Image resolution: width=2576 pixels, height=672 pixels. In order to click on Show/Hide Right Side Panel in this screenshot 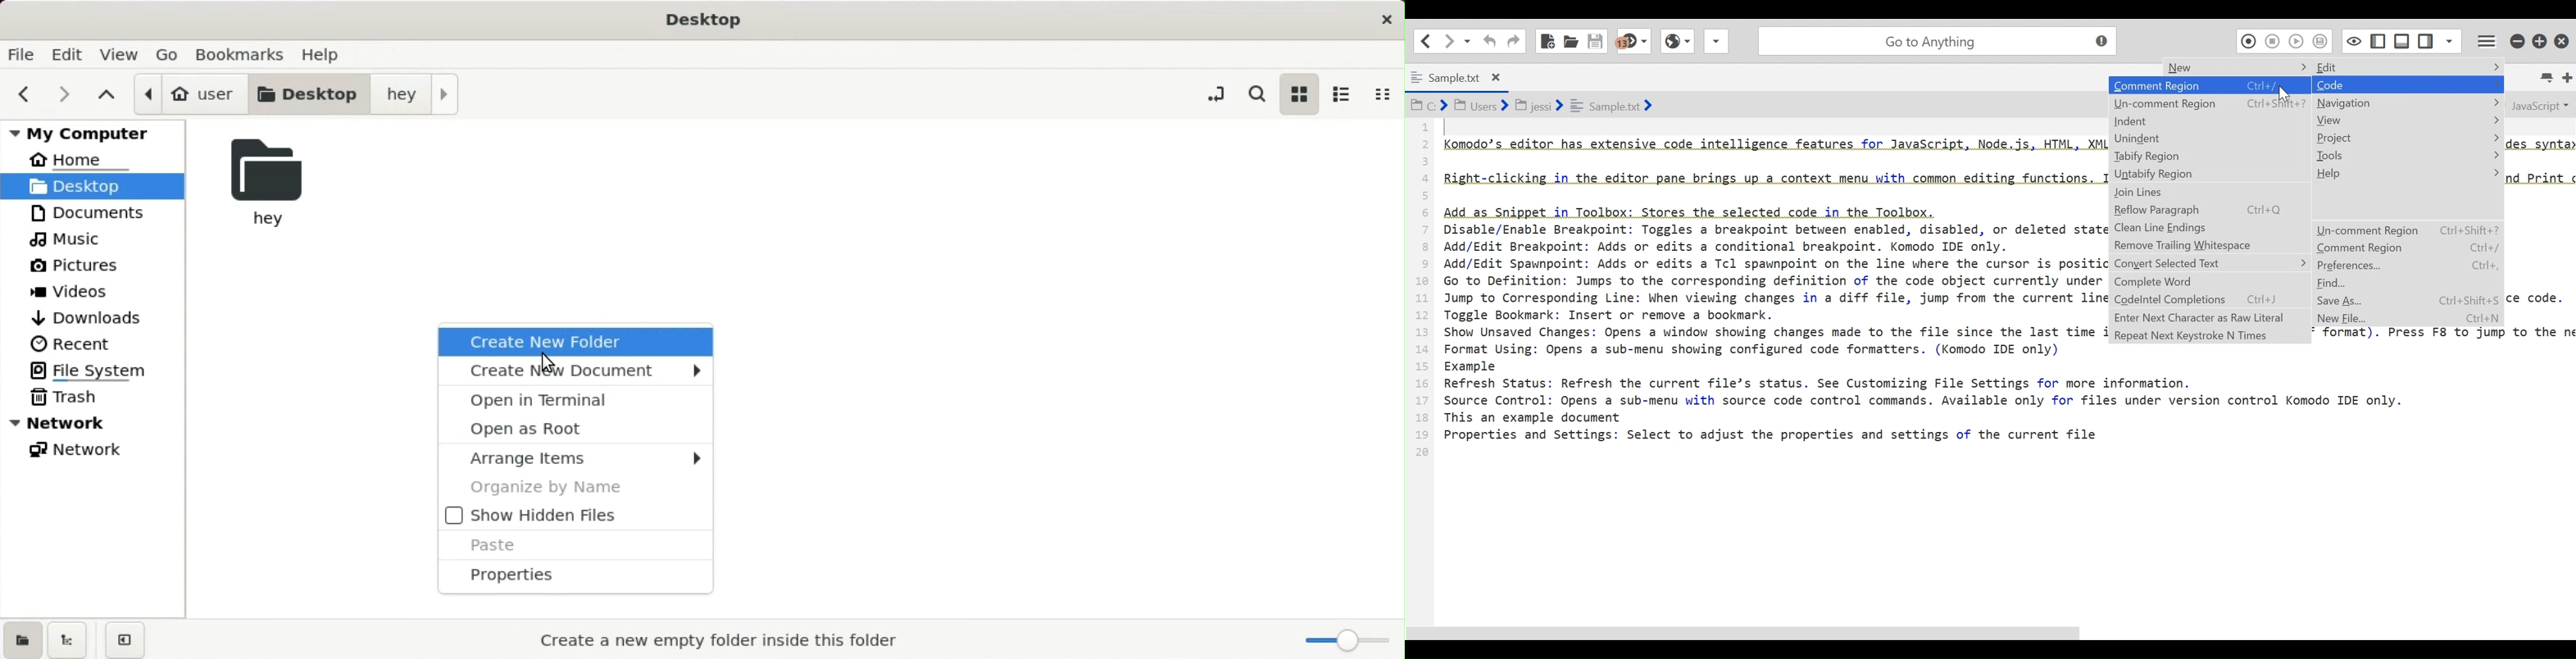, I will do `click(2377, 40)`.